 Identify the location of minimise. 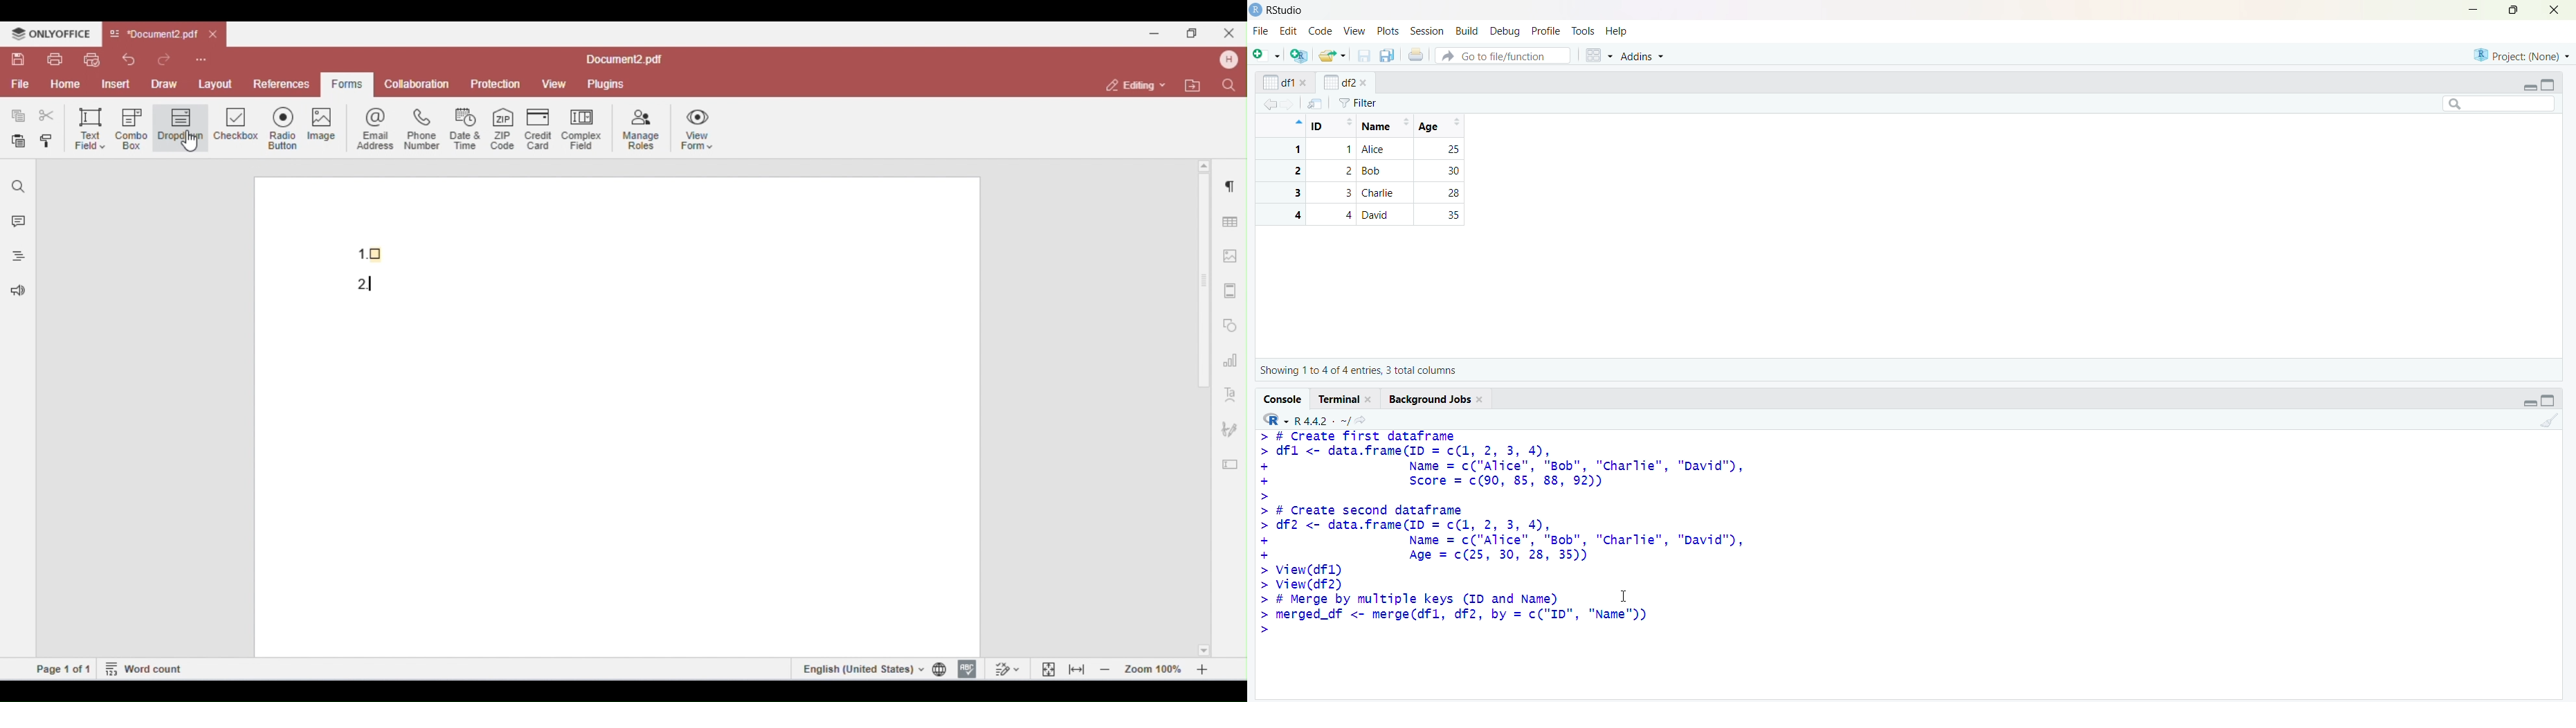
(2474, 9).